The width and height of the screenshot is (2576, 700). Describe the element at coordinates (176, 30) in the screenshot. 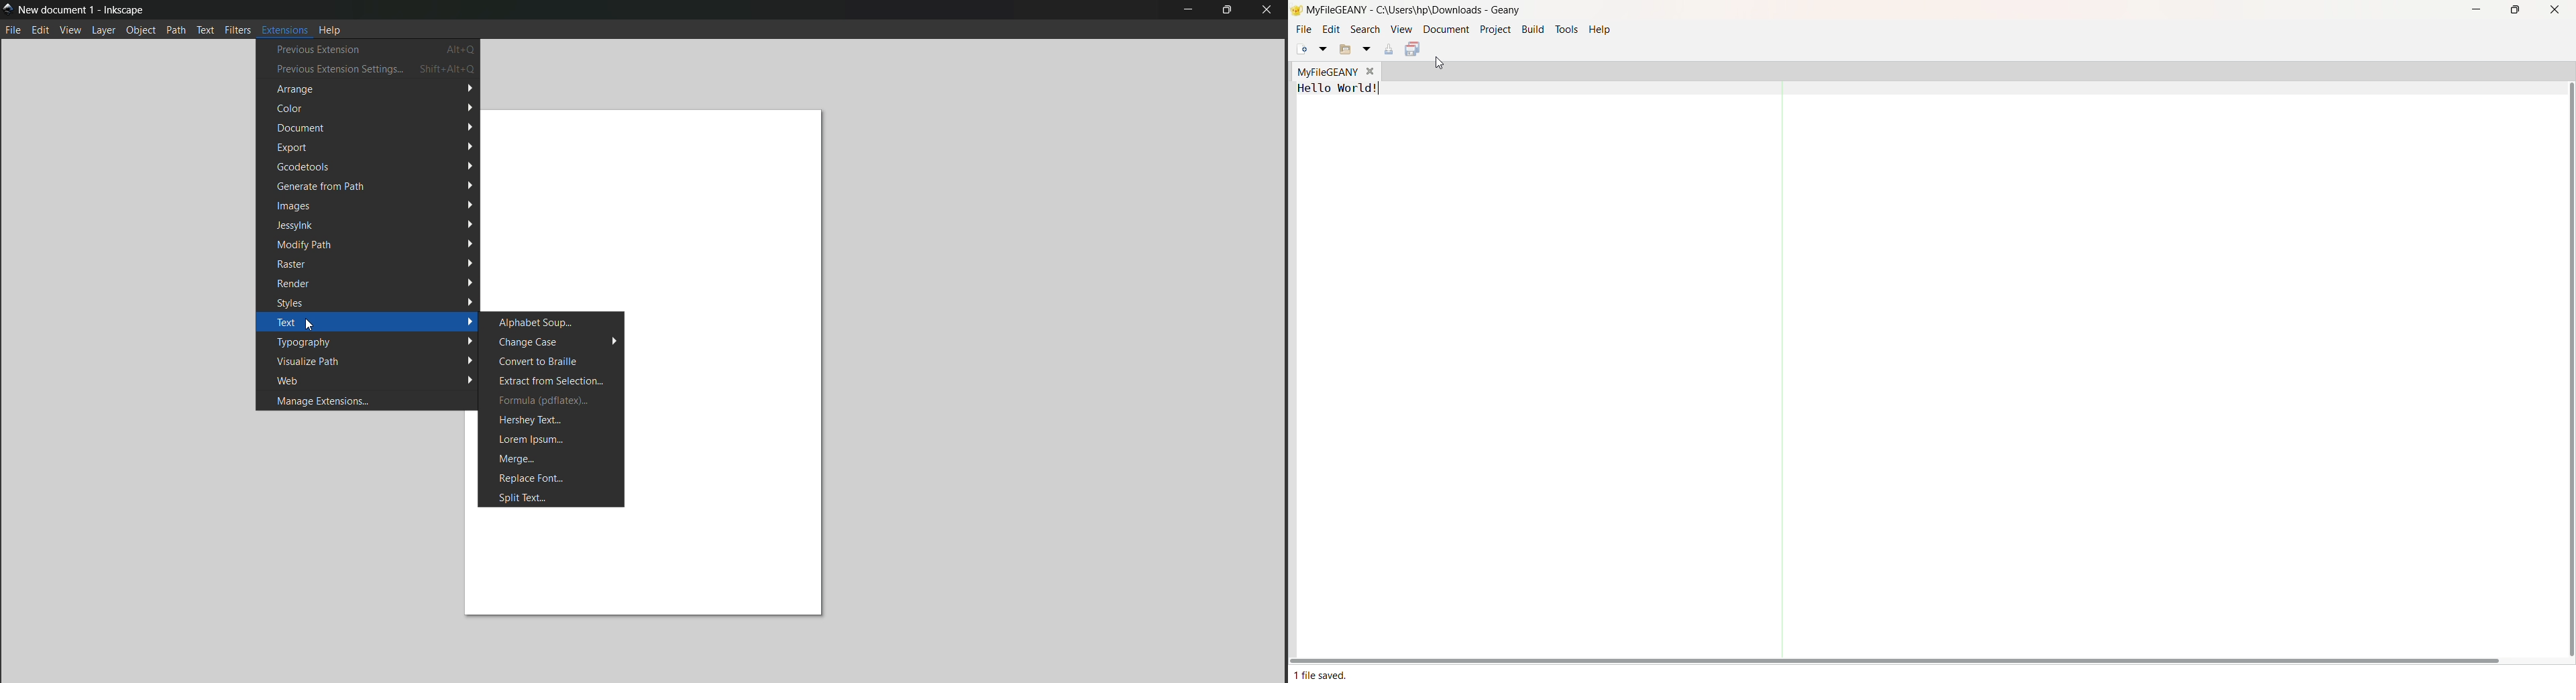

I see `path` at that location.